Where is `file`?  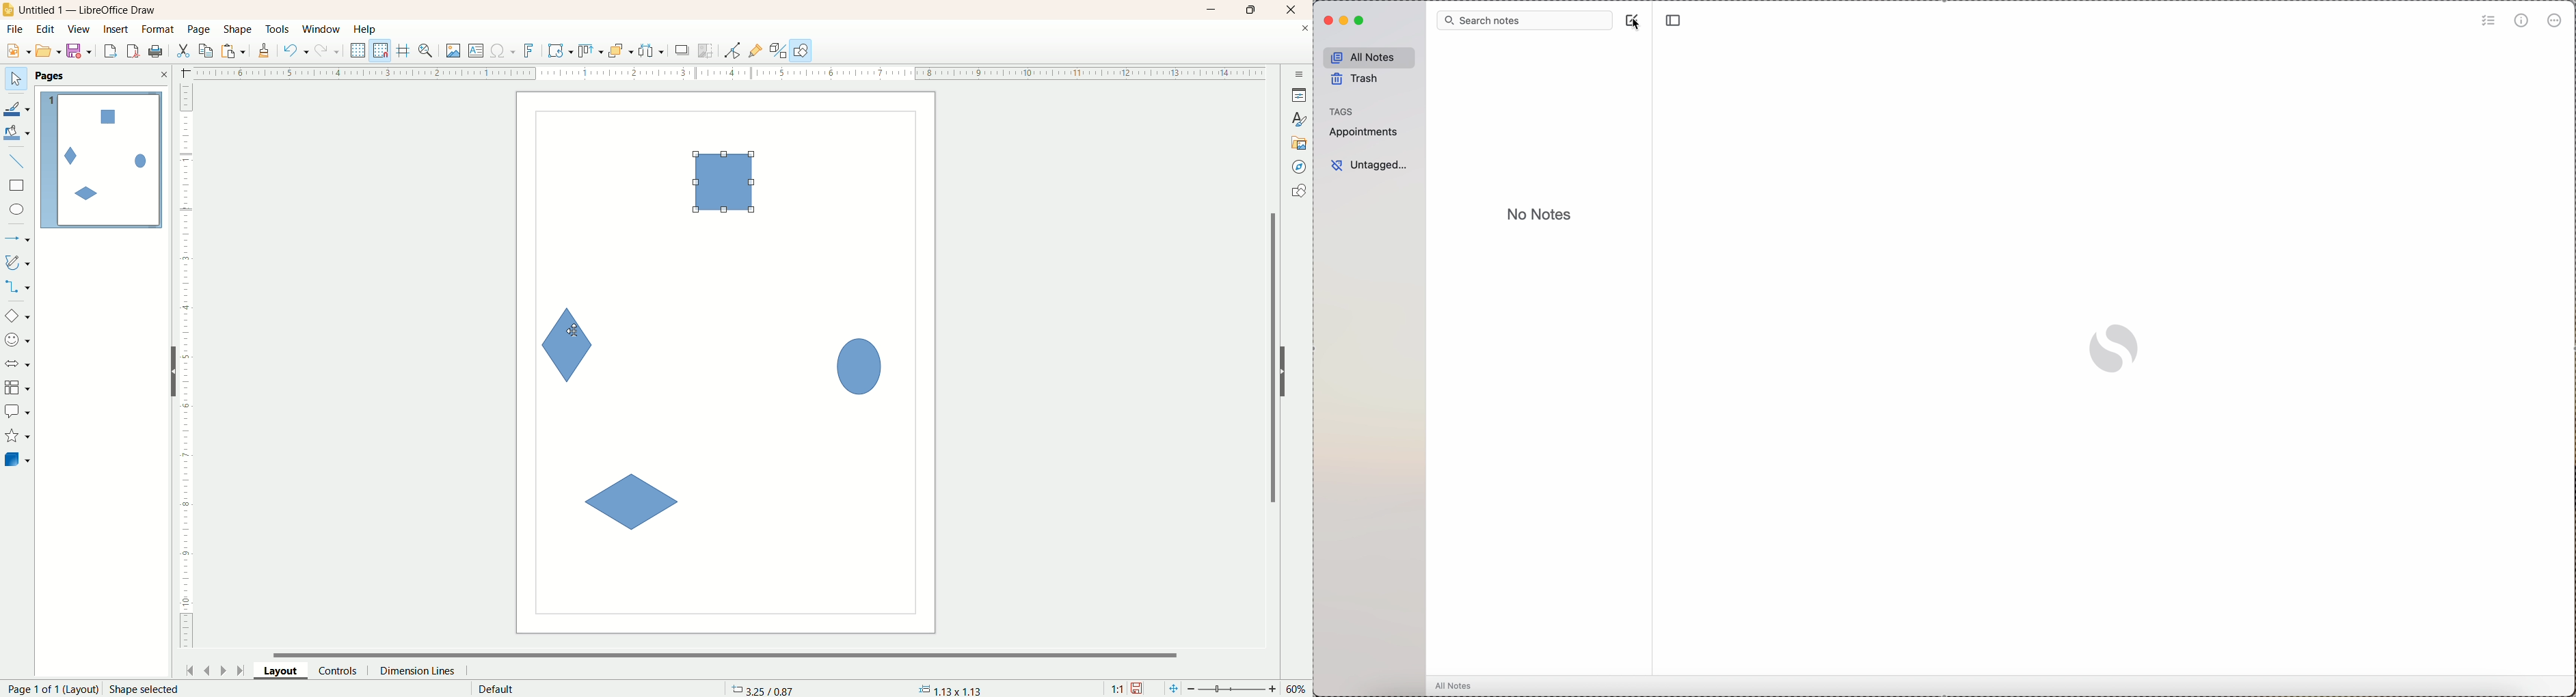 file is located at coordinates (17, 29).